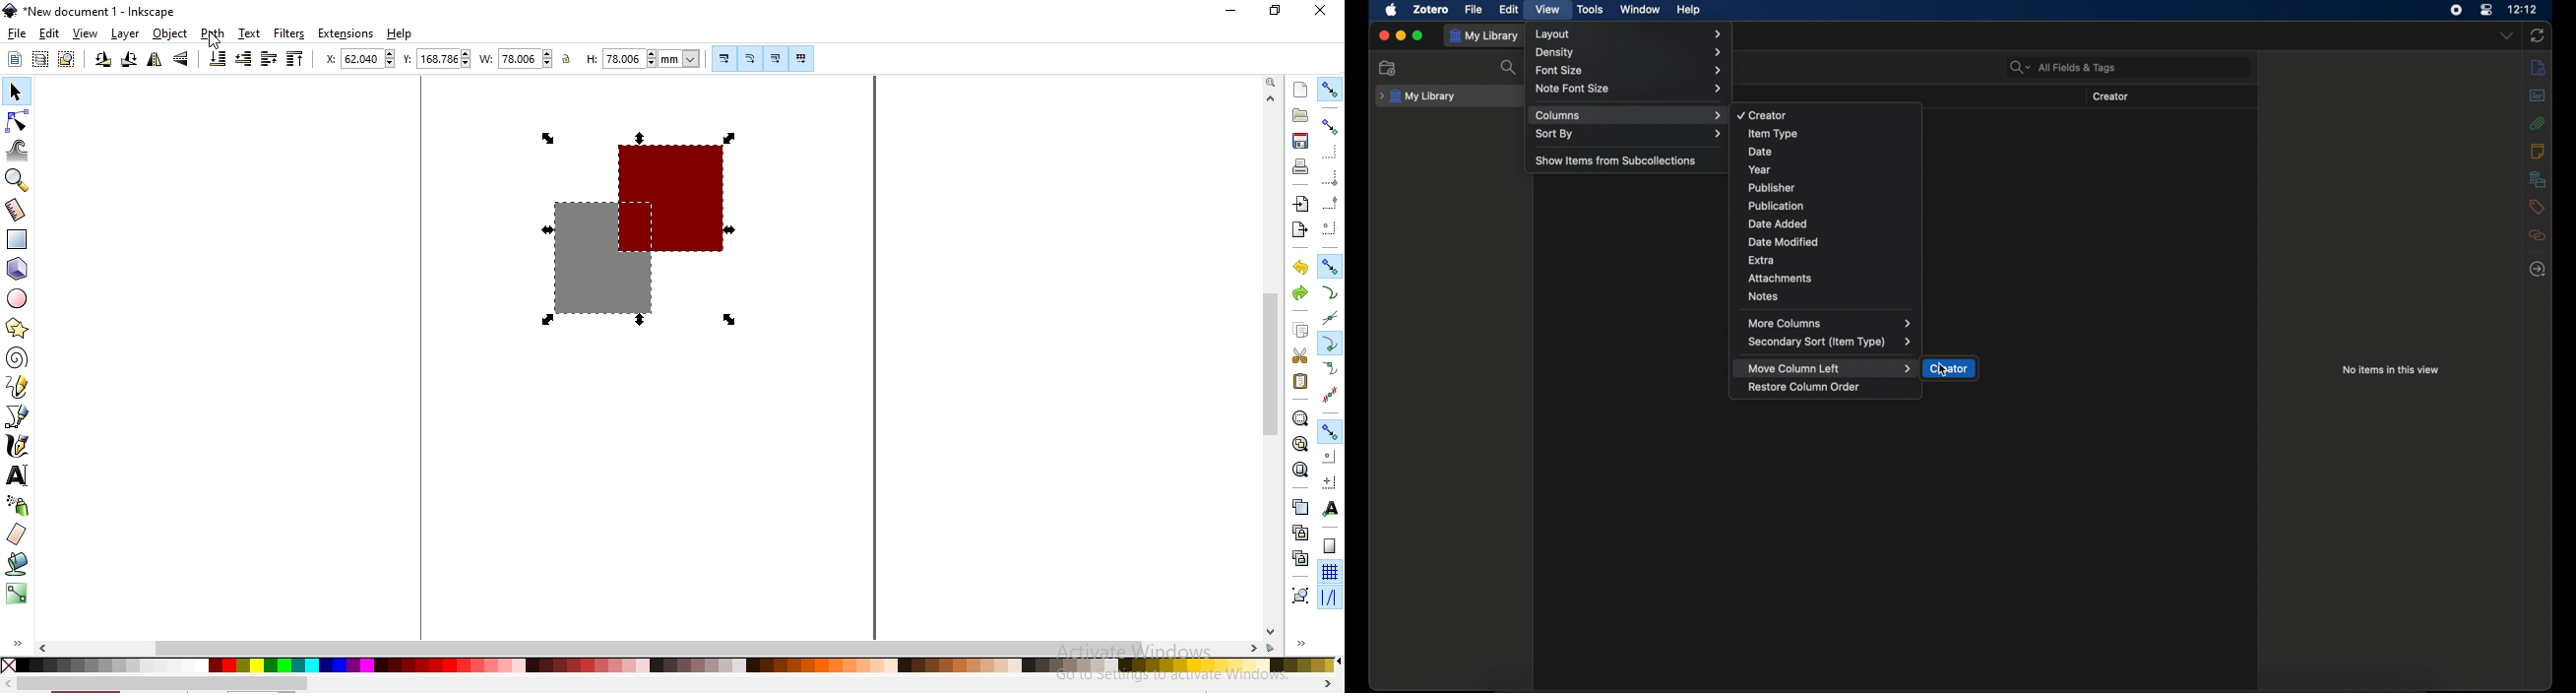  Describe the element at coordinates (2063, 67) in the screenshot. I see `search bar` at that location.